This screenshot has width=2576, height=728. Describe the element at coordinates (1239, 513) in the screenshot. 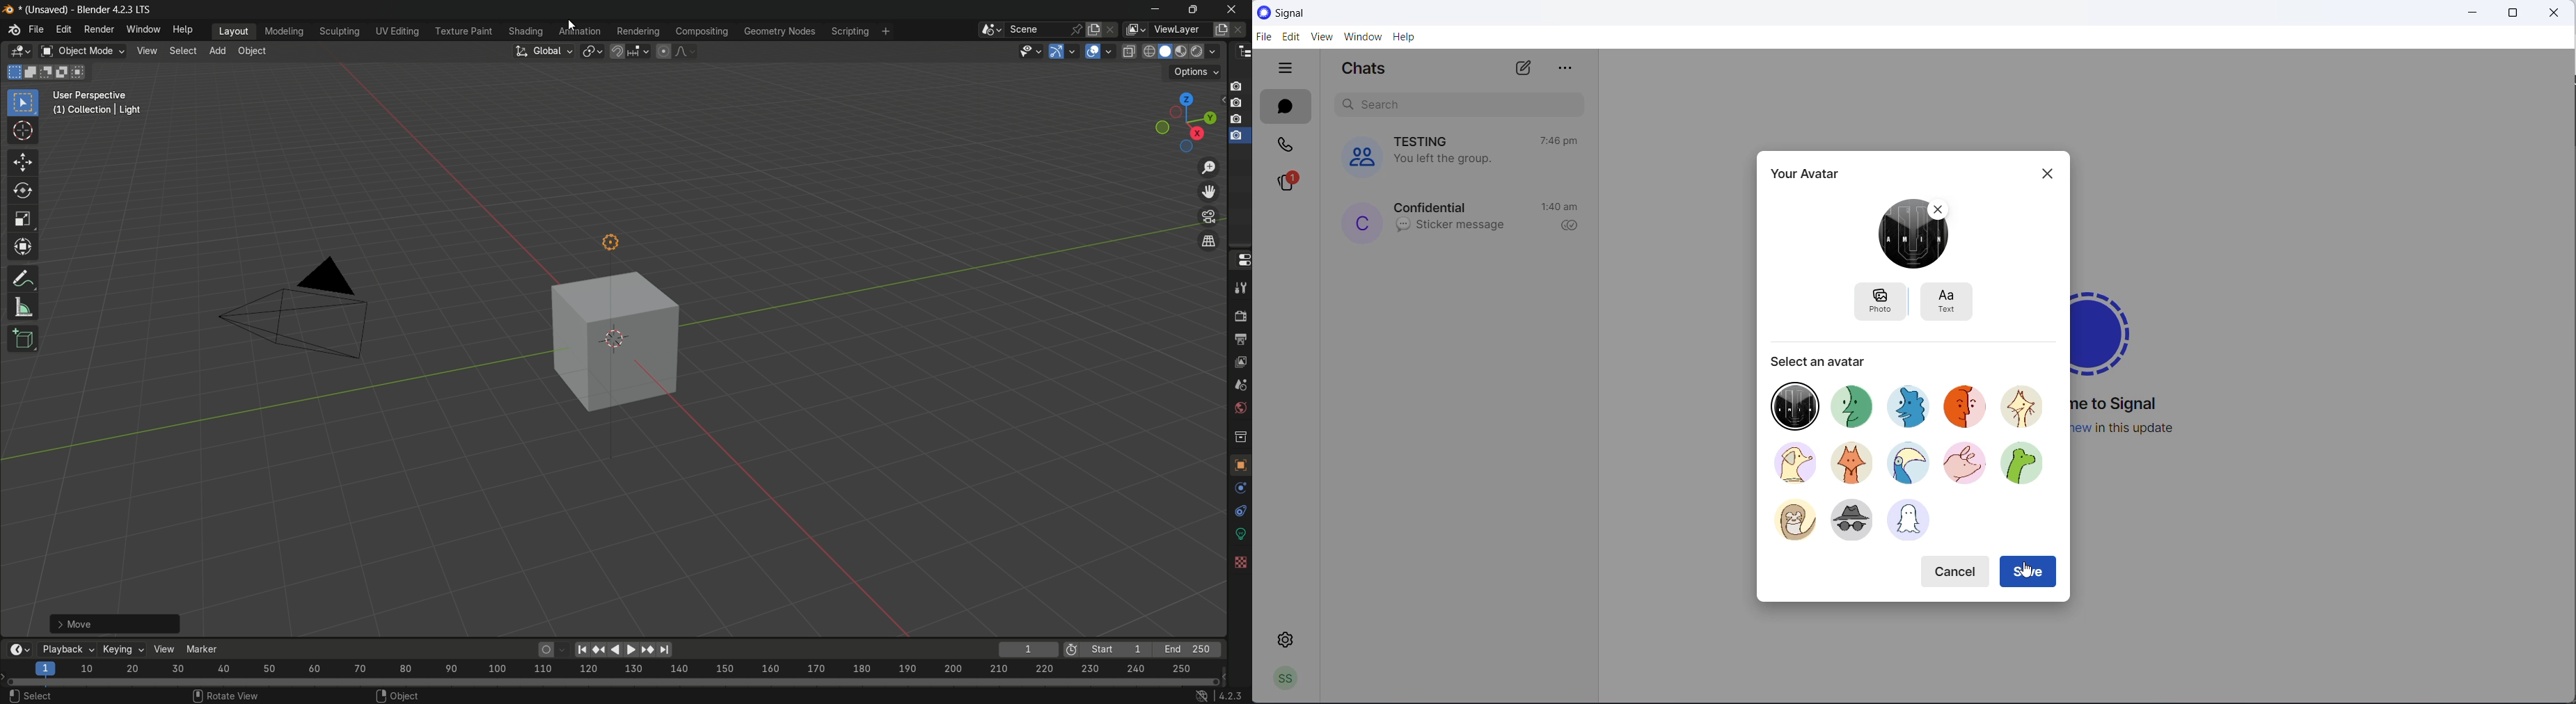

I see `particles` at that location.